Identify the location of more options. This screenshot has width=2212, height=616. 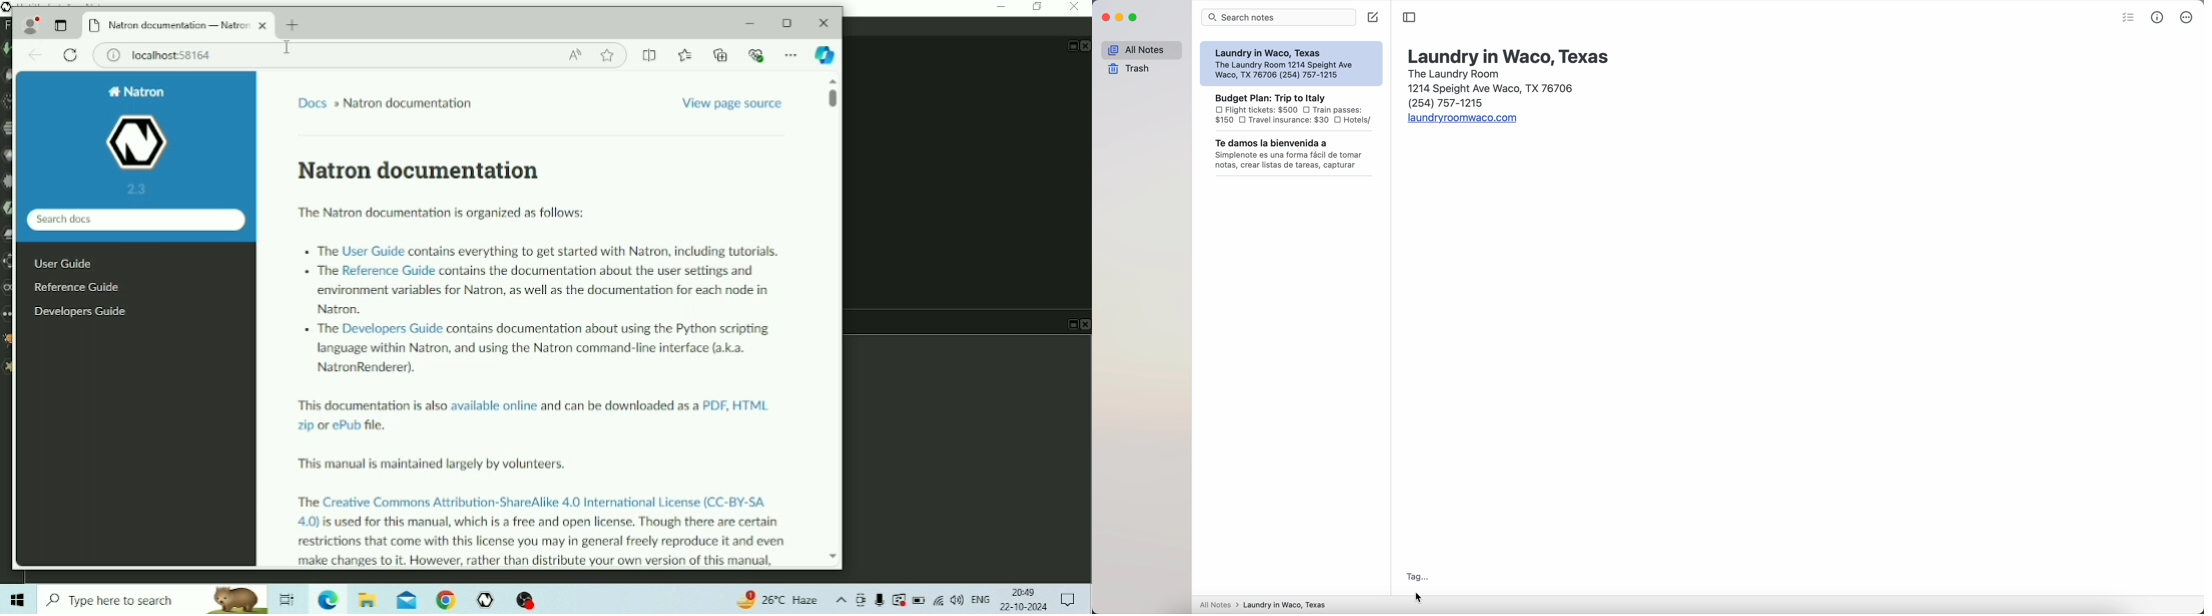
(2189, 17).